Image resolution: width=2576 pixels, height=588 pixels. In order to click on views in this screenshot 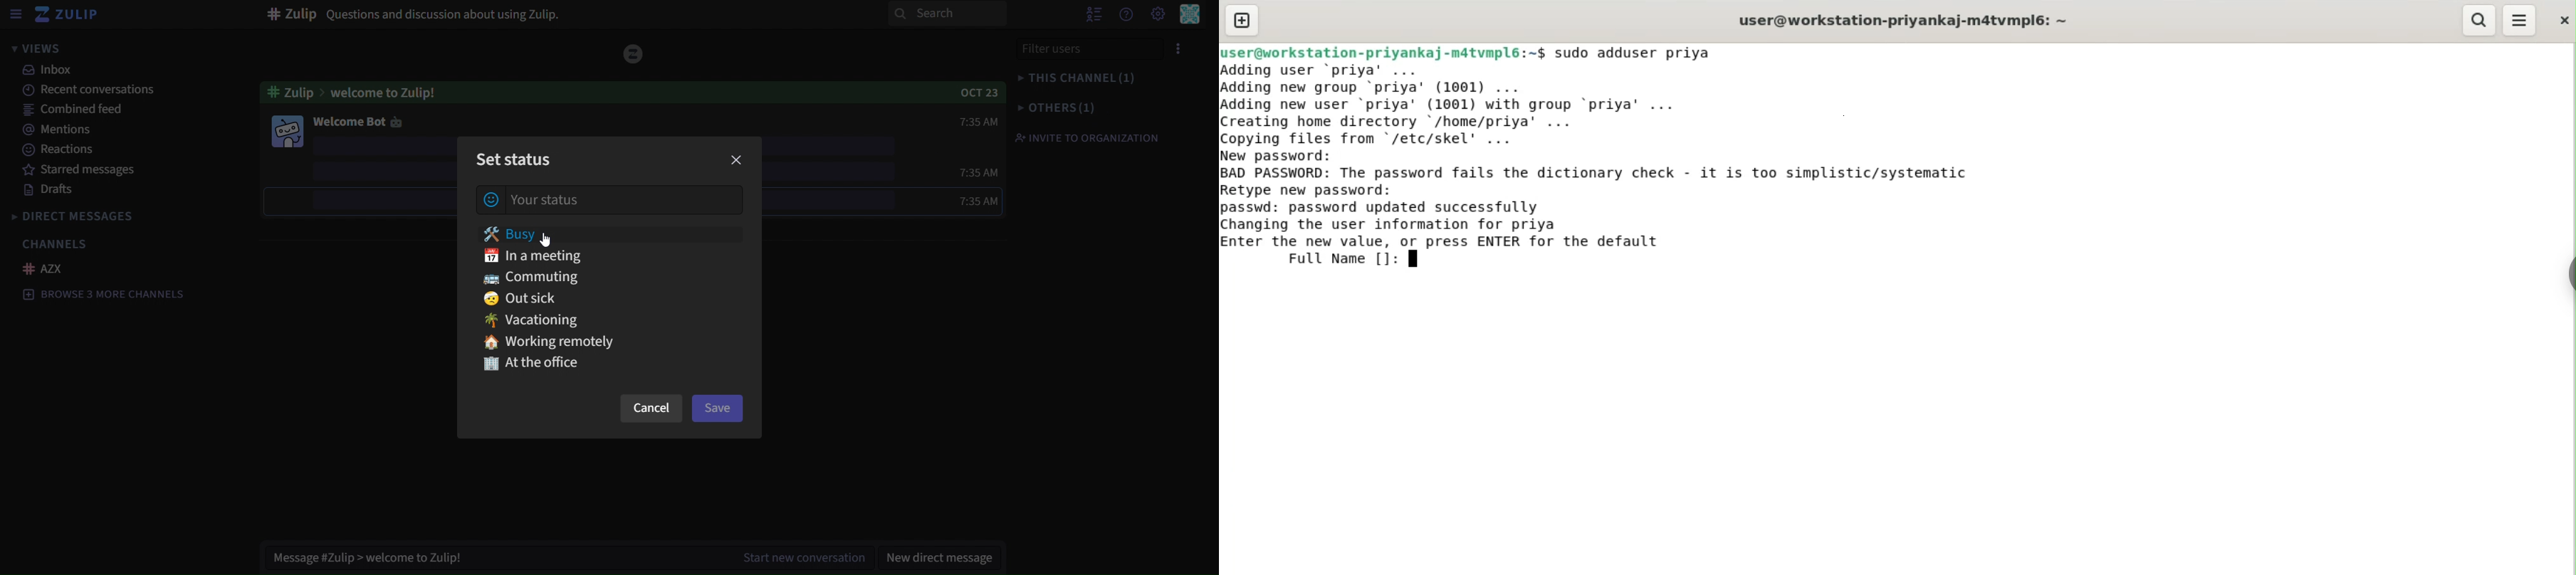, I will do `click(48, 50)`.